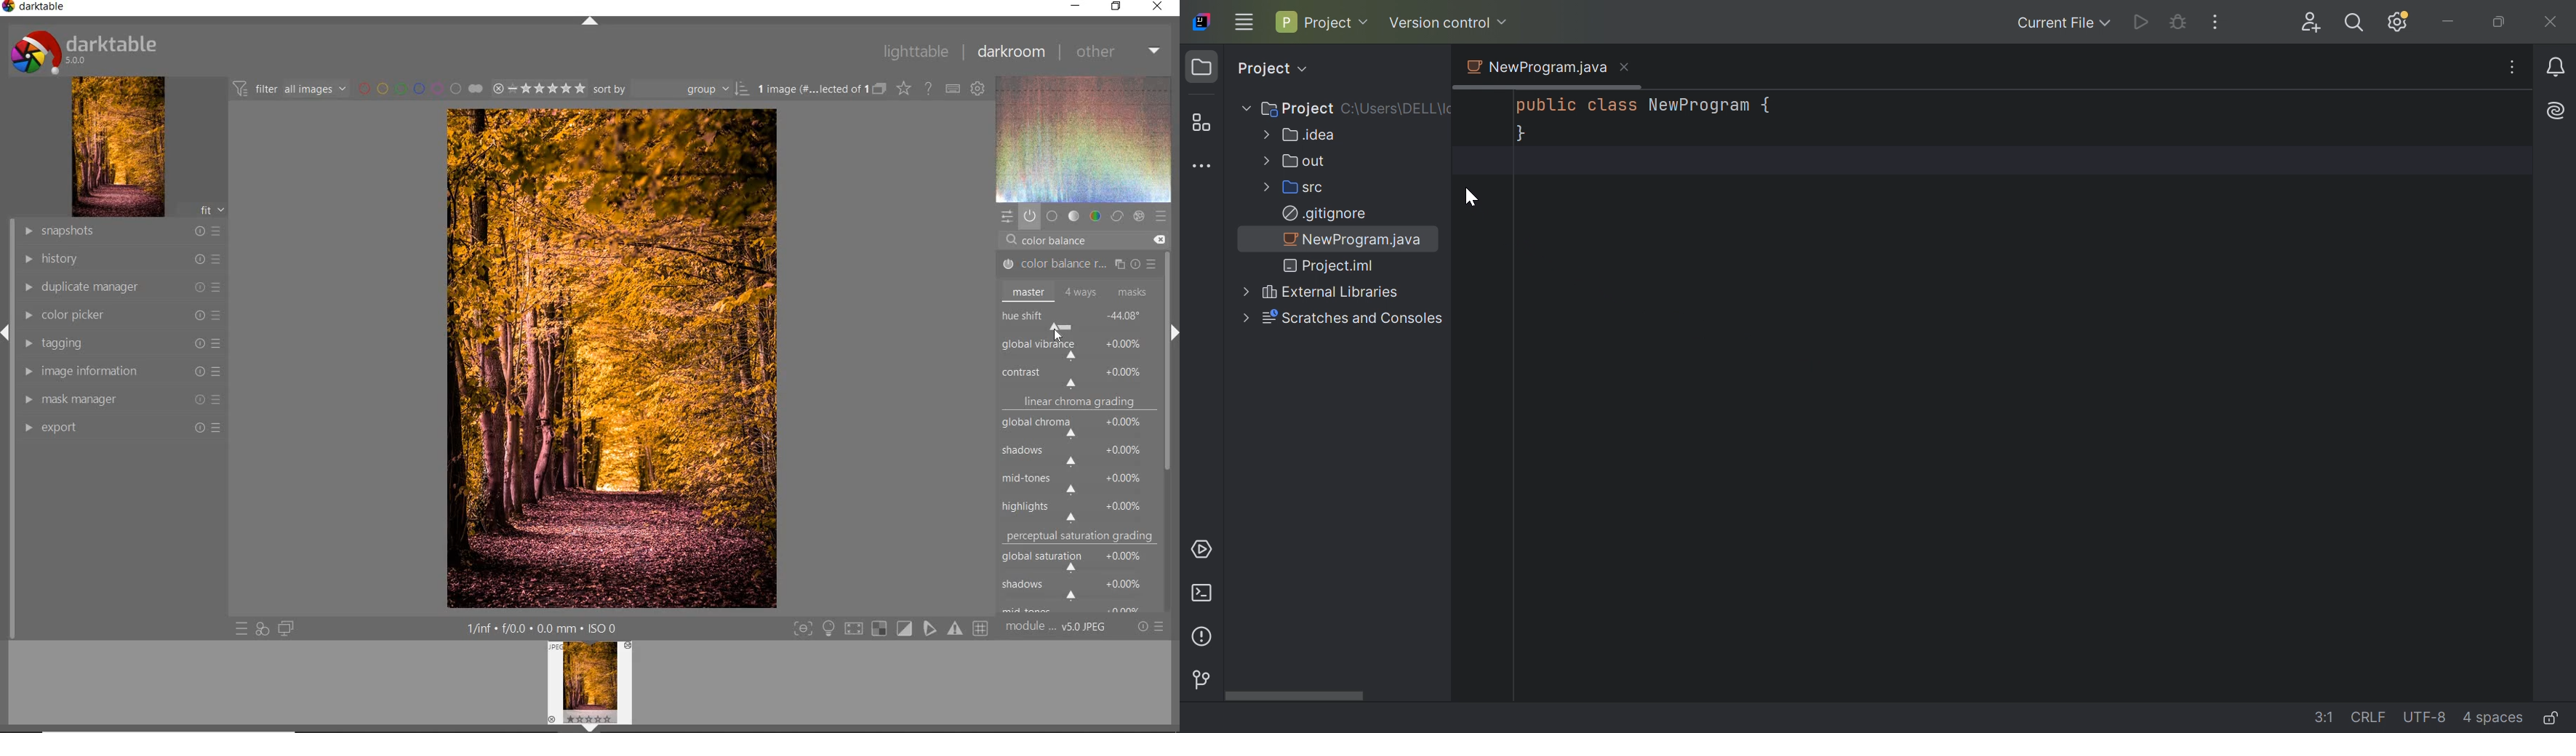 Image resolution: width=2576 pixels, height=756 pixels. I want to click on hue shift, so click(1079, 321).